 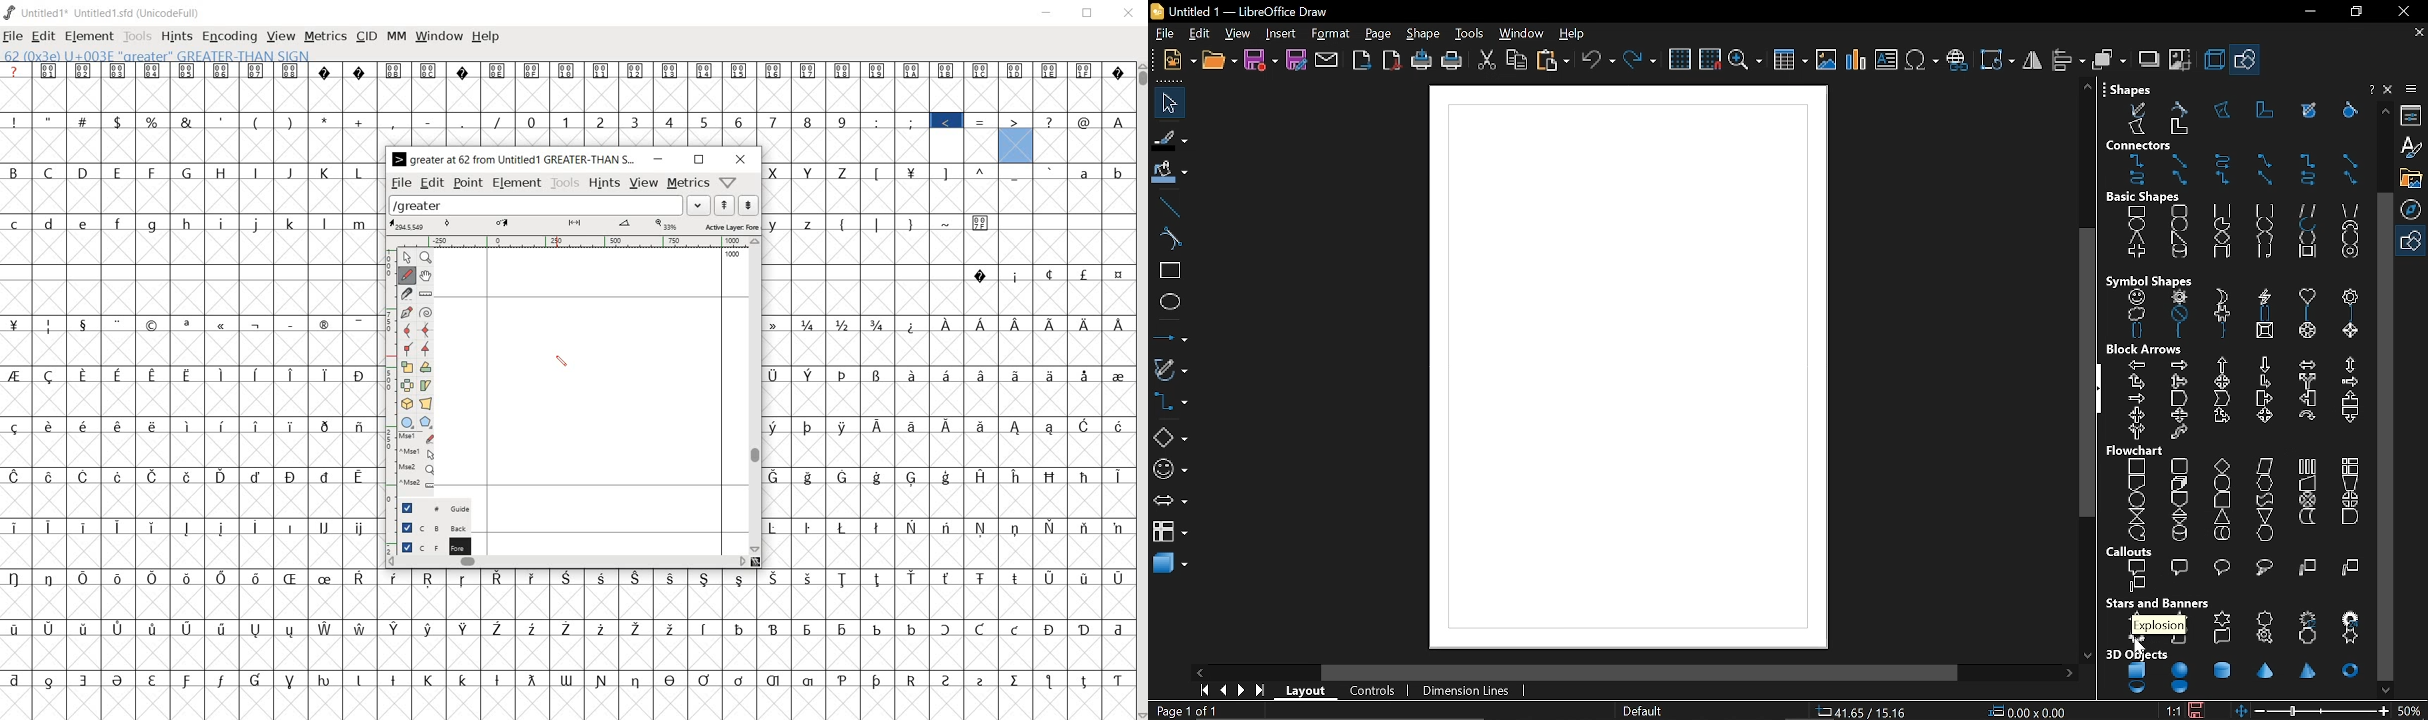 What do you see at coordinates (2031, 61) in the screenshot?
I see `Flip` at bounding box center [2031, 61].